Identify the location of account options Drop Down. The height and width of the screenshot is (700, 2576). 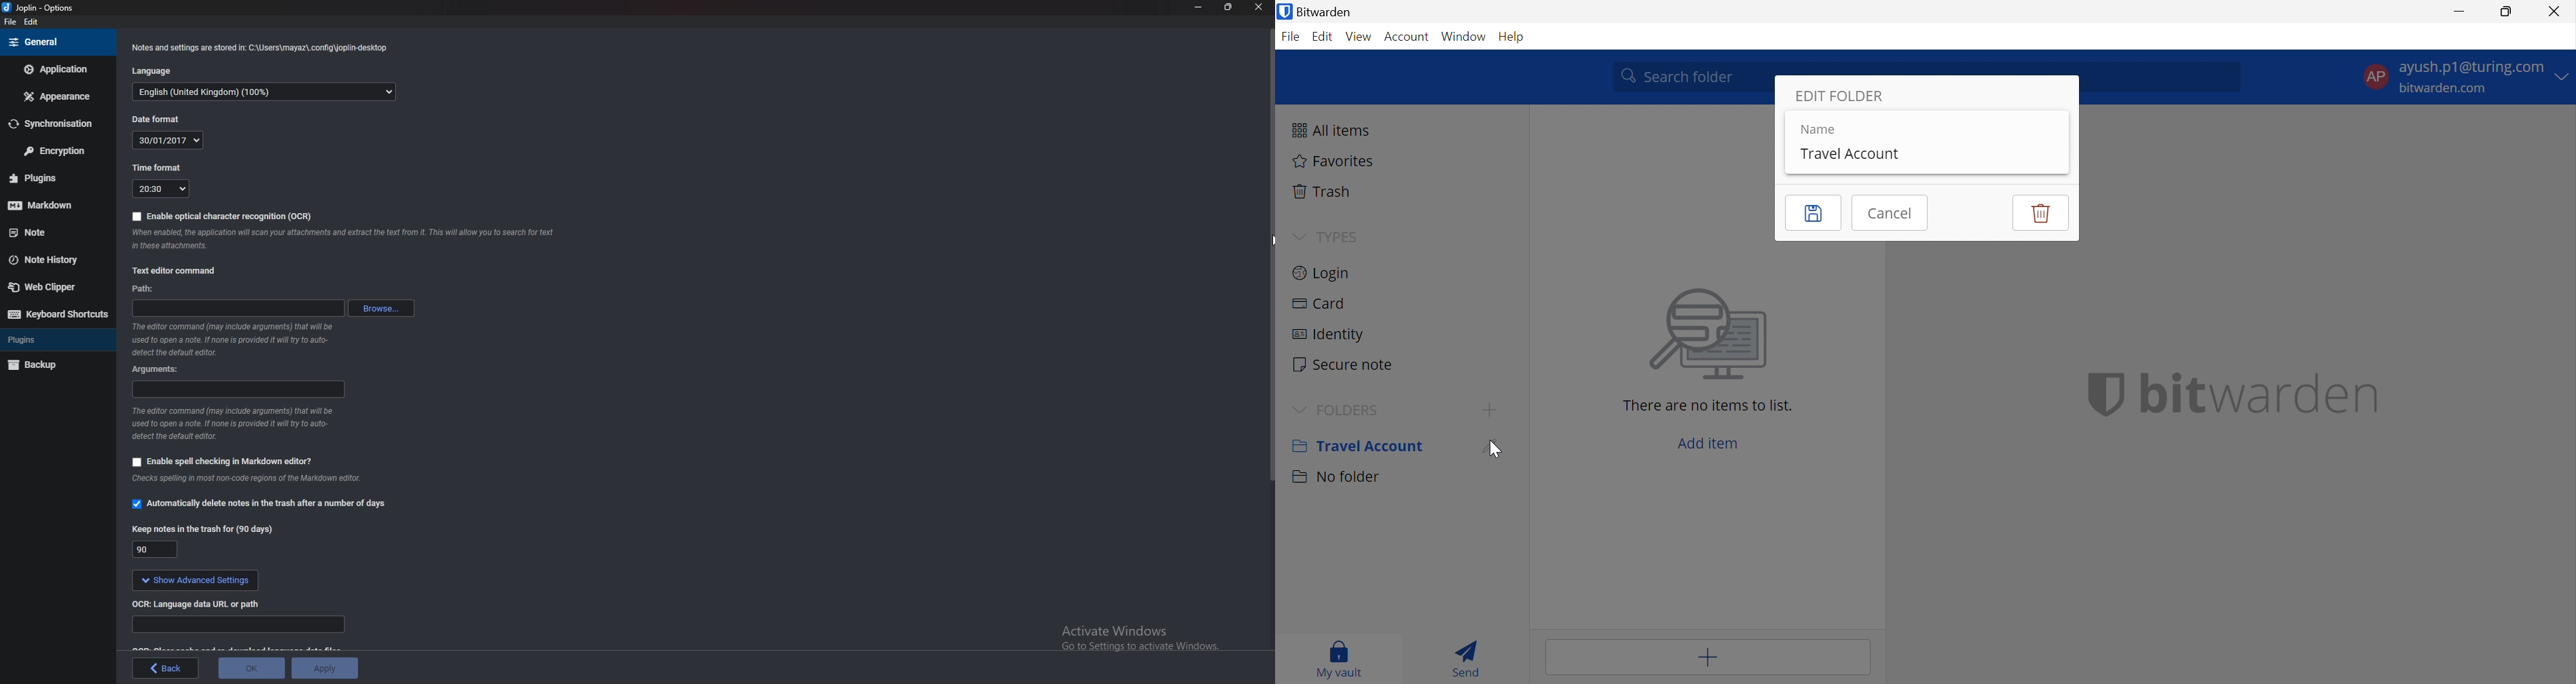
(2464, 80).